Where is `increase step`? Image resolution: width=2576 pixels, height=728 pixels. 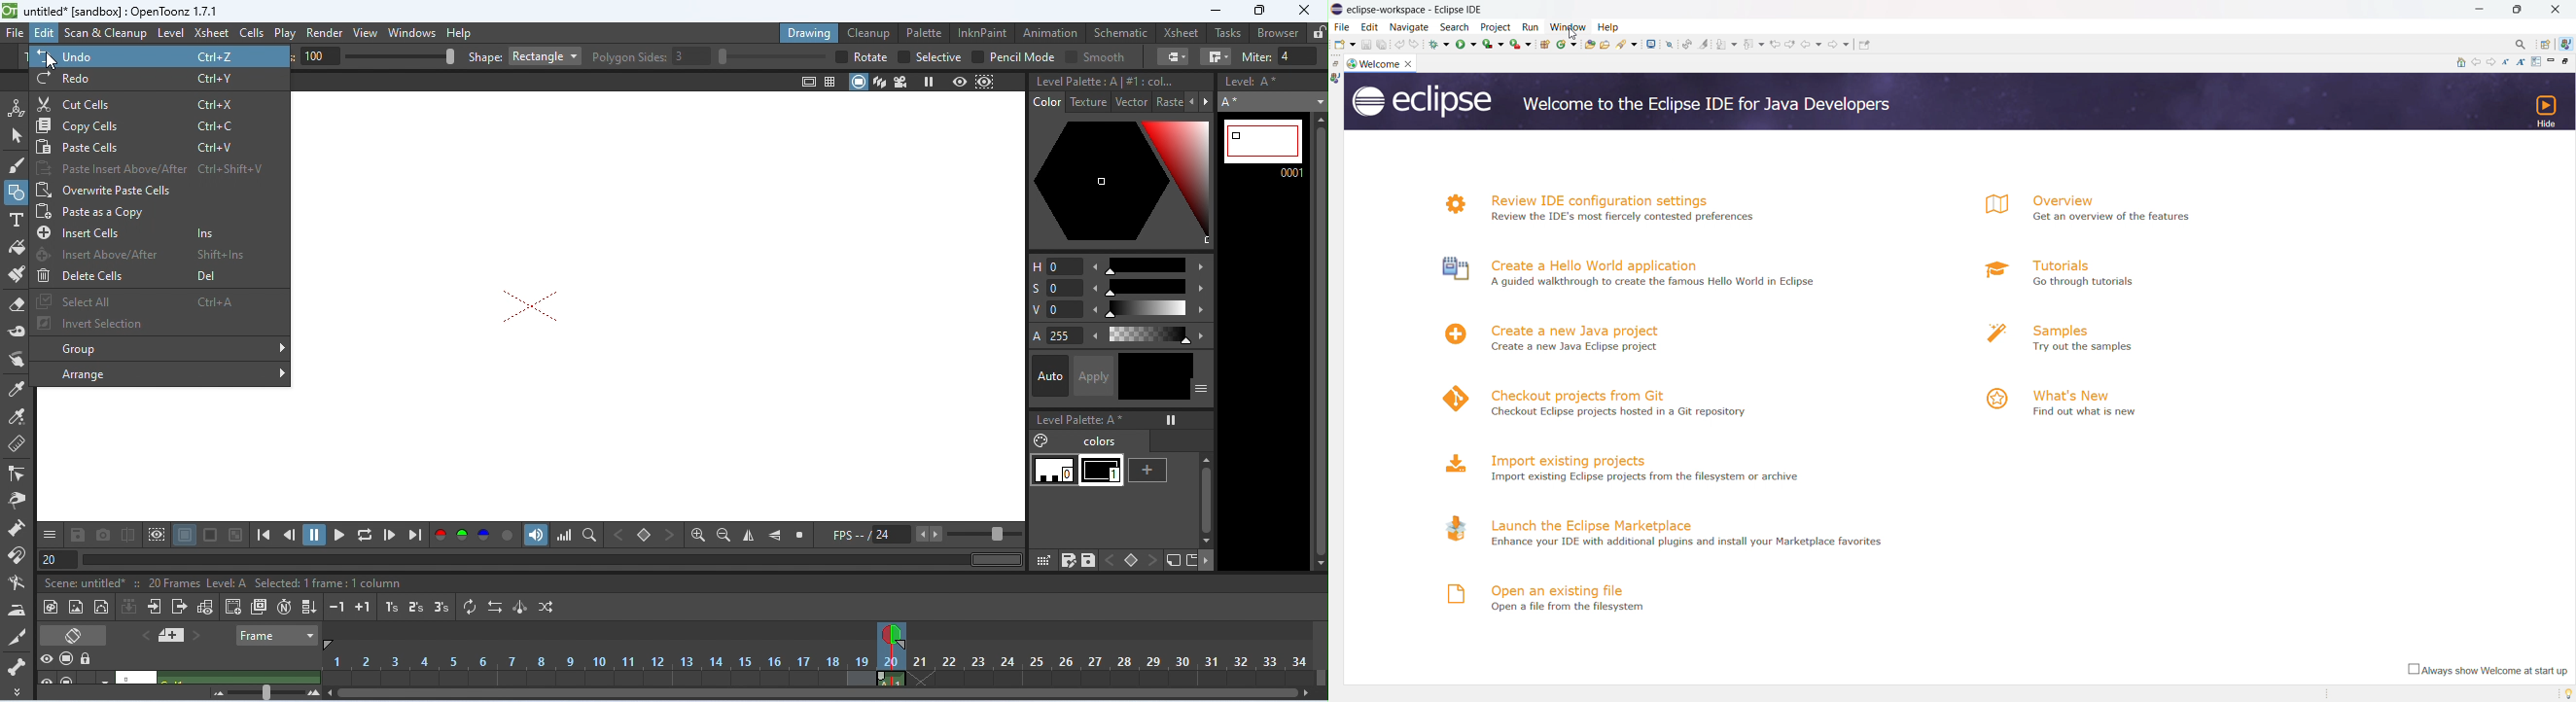 increase step is located at coordinates (364, 607).